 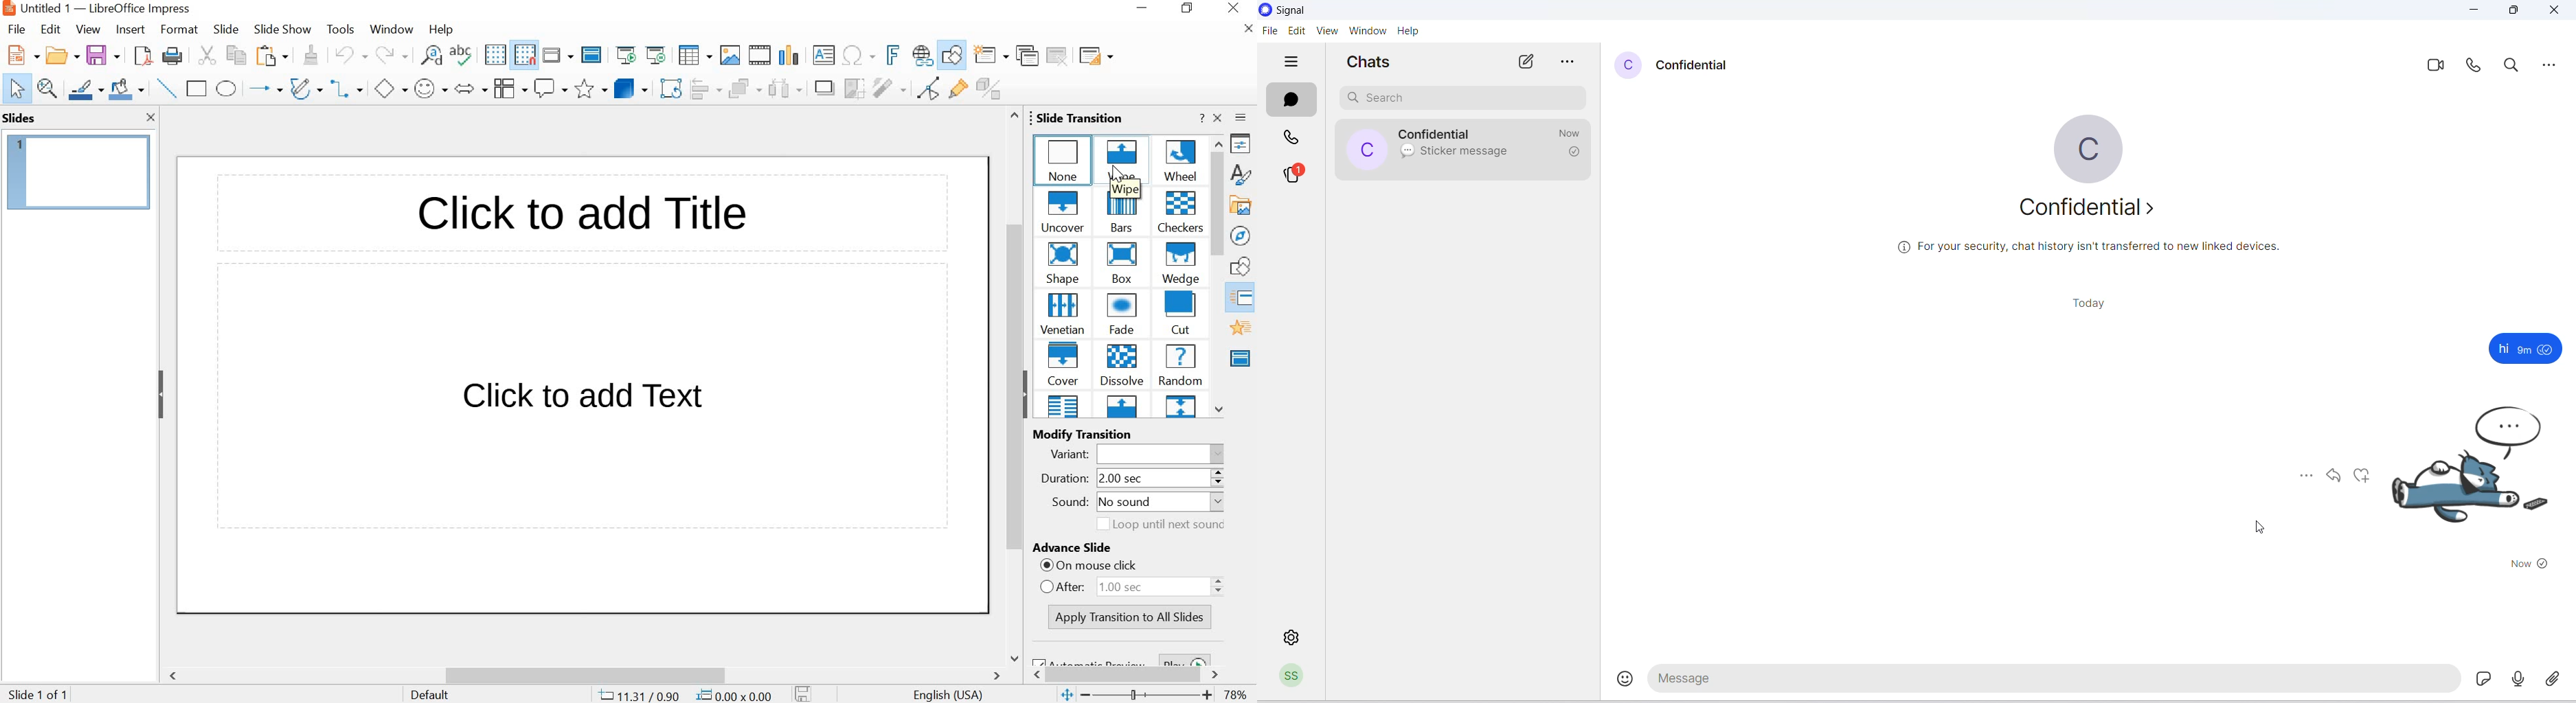 What do you see at coordinates (1697, 64) in the screenshot?
I see `contact name` at bounding box center [1697, 64].